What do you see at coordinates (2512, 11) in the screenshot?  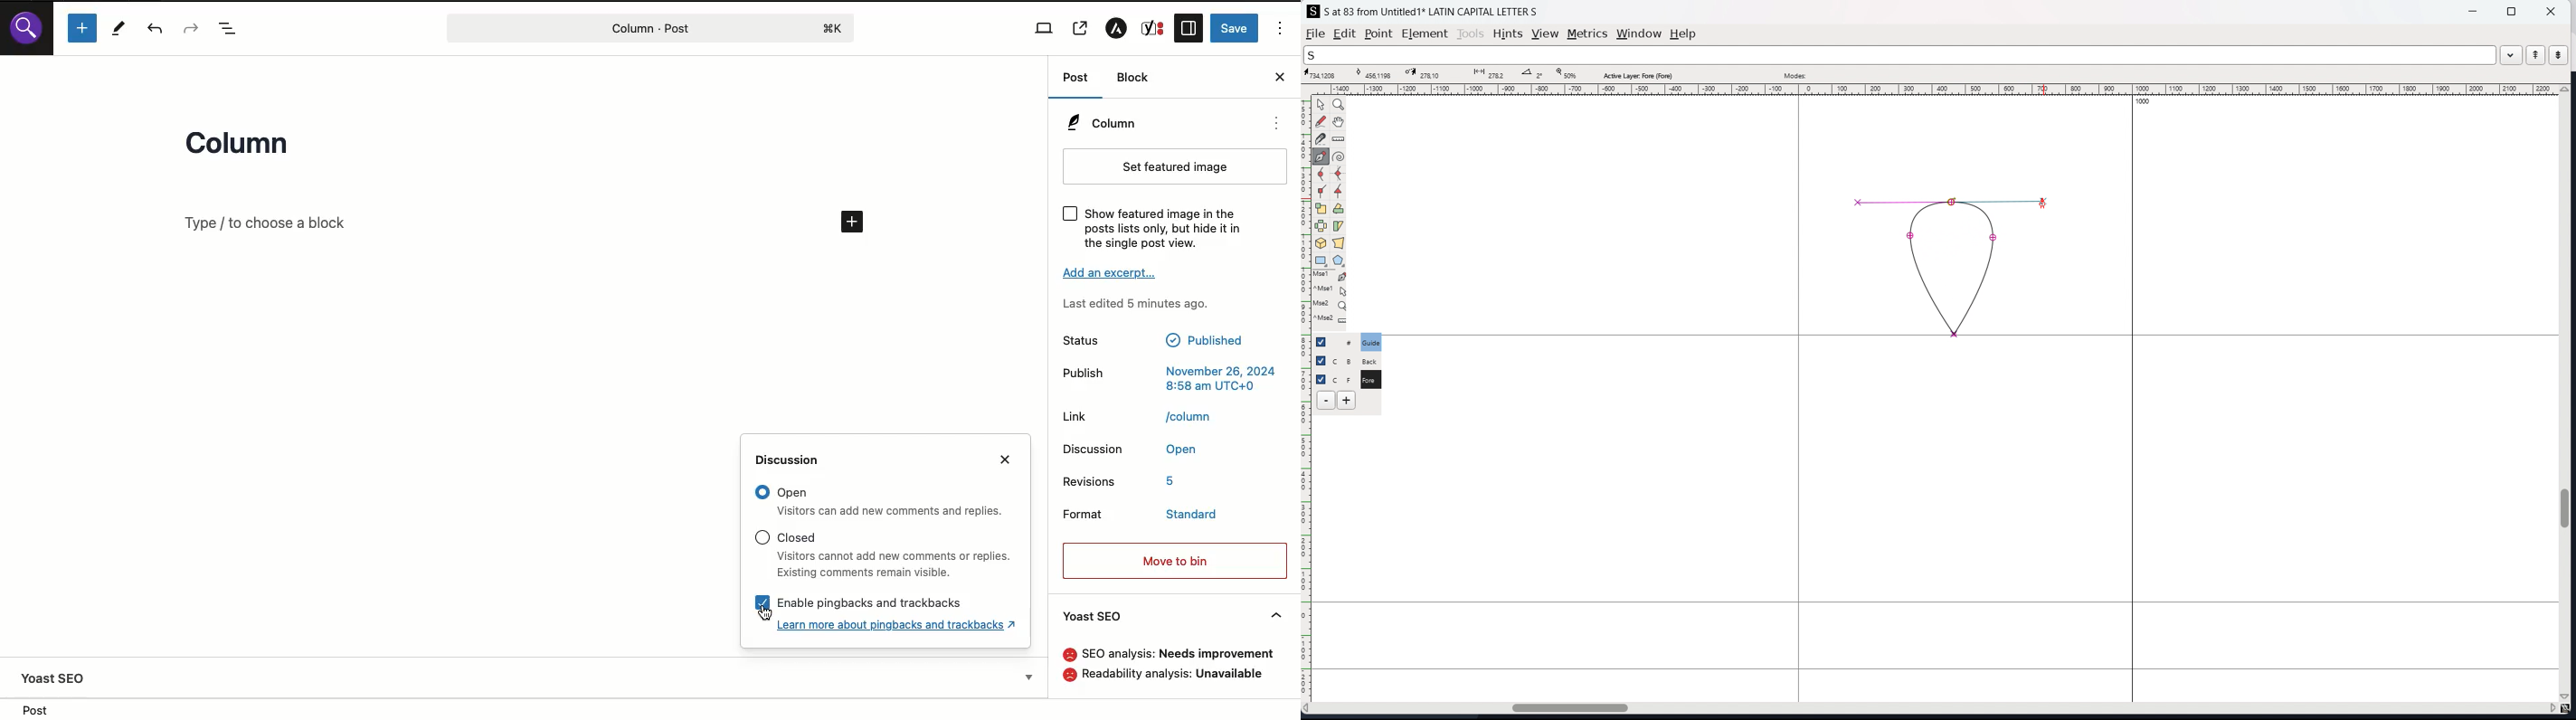 I see `maximize` at bounding box center [2512, 11].